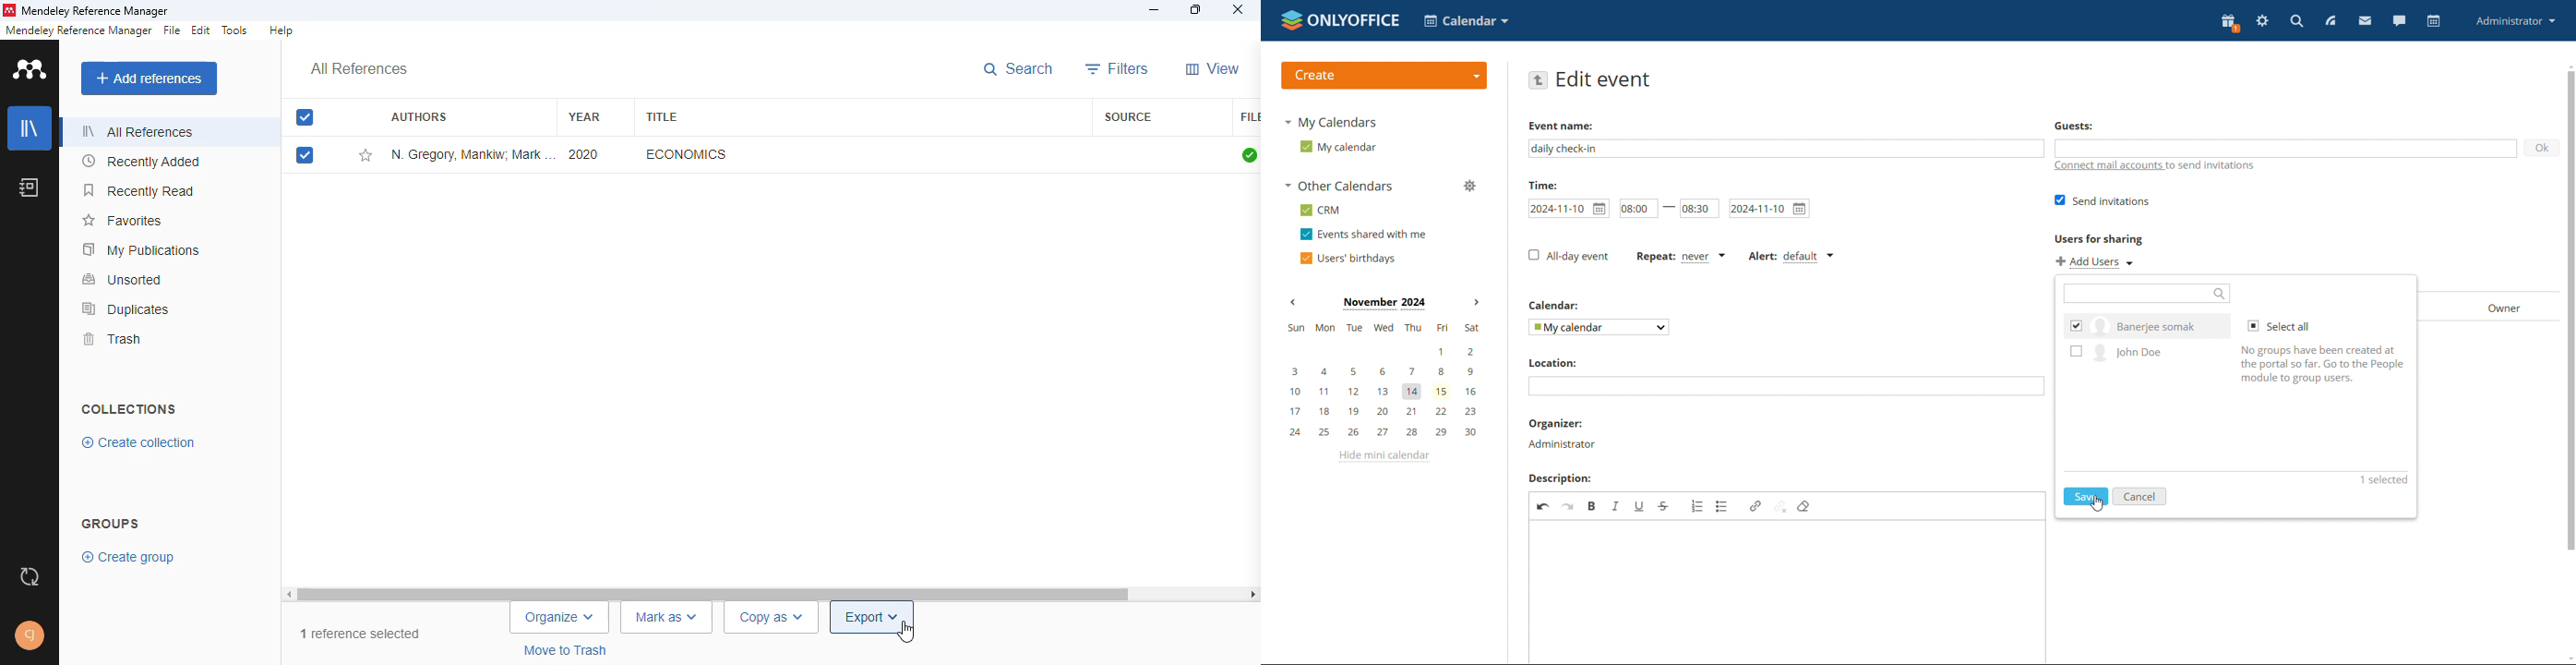  I want to click on next month, so click(1475, 303).